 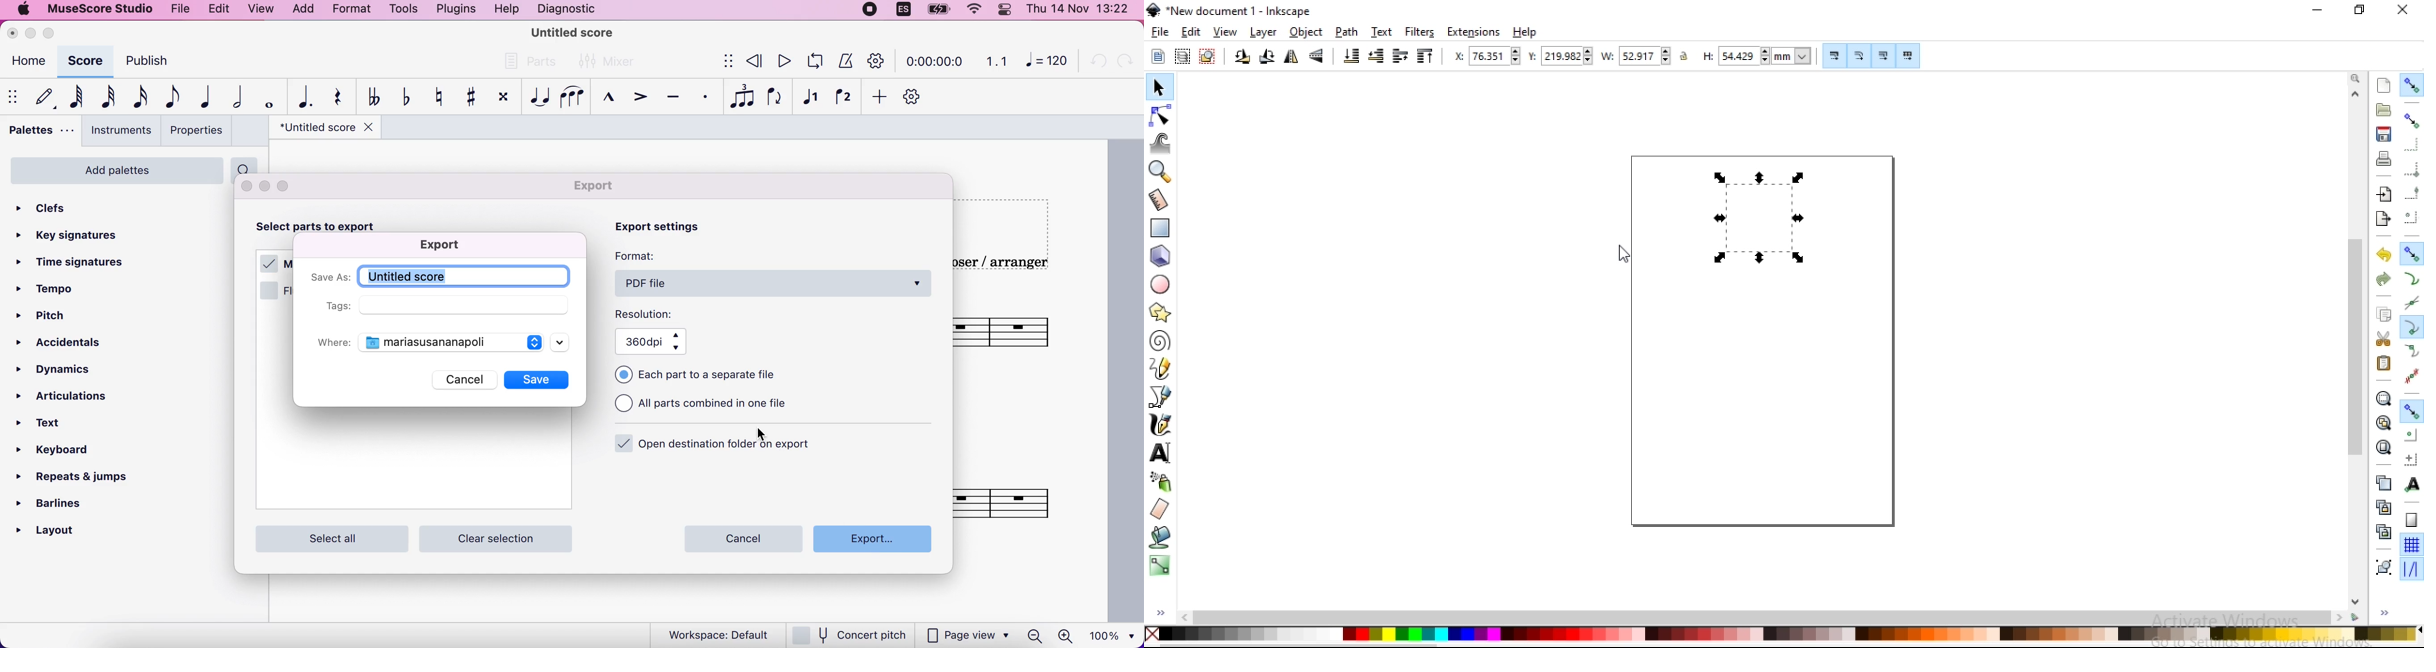 I want to click on articulations, so click(x=62, y=396).